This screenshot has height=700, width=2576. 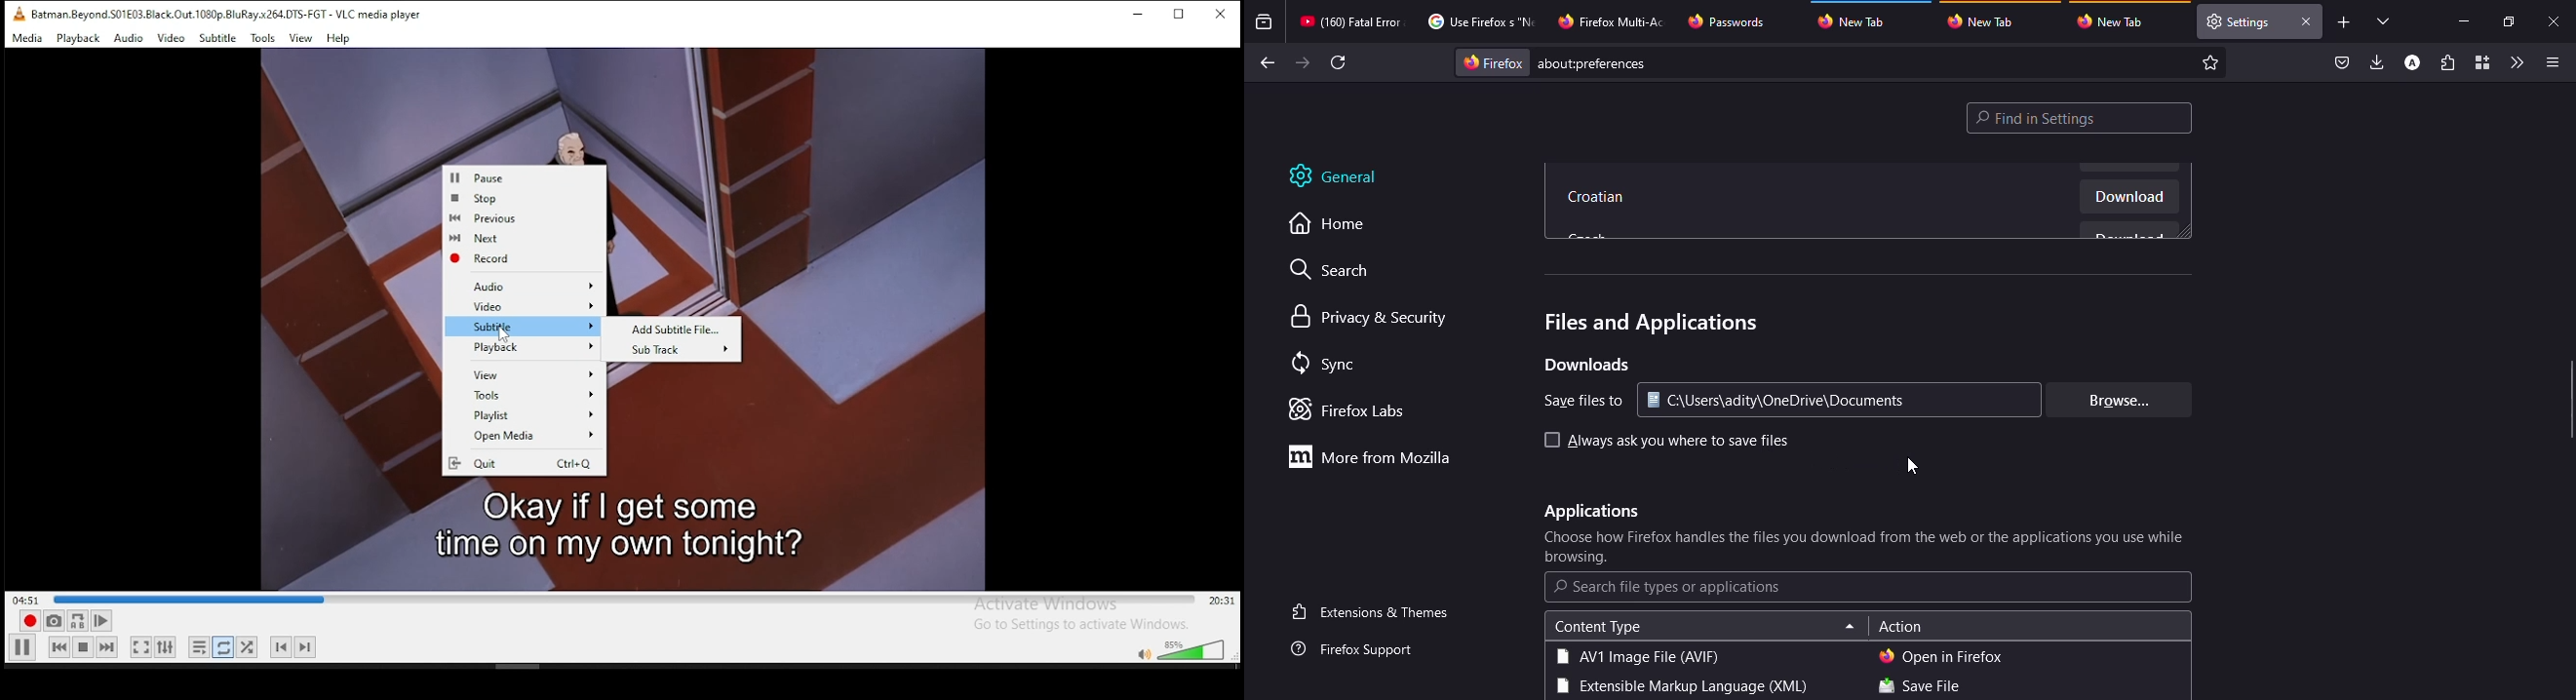 I want to click on play, so click(x=22, y=648).